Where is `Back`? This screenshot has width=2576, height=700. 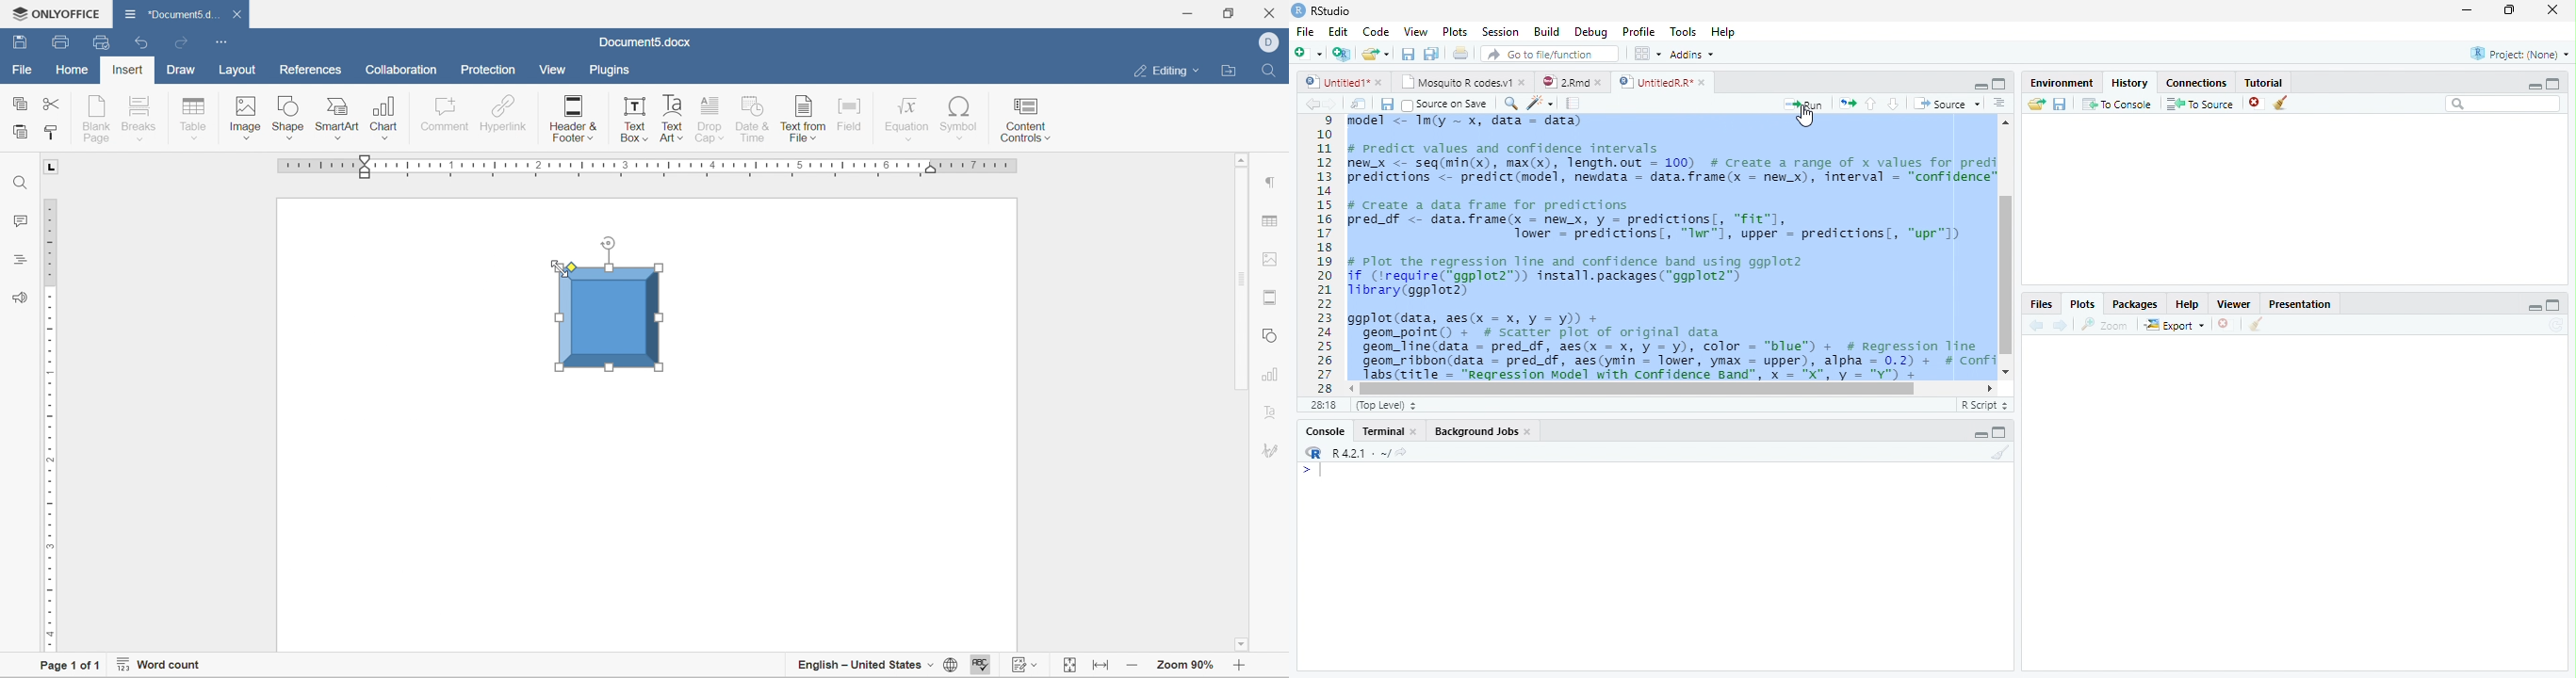
Back is located at coordinates (2032, 326).